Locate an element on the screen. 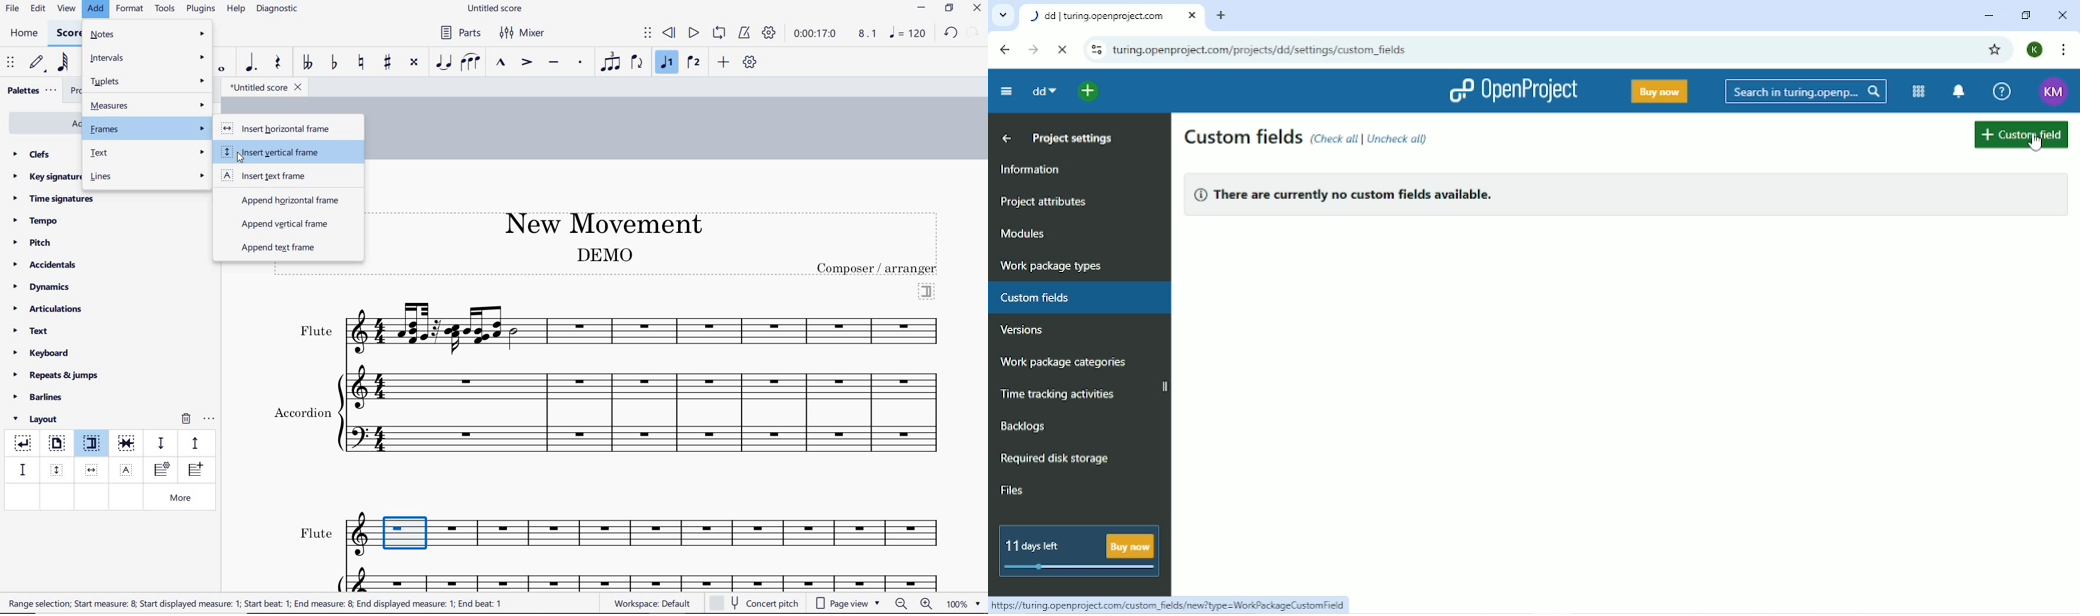  Time tracking activities is located at coordinates (1060, 396).